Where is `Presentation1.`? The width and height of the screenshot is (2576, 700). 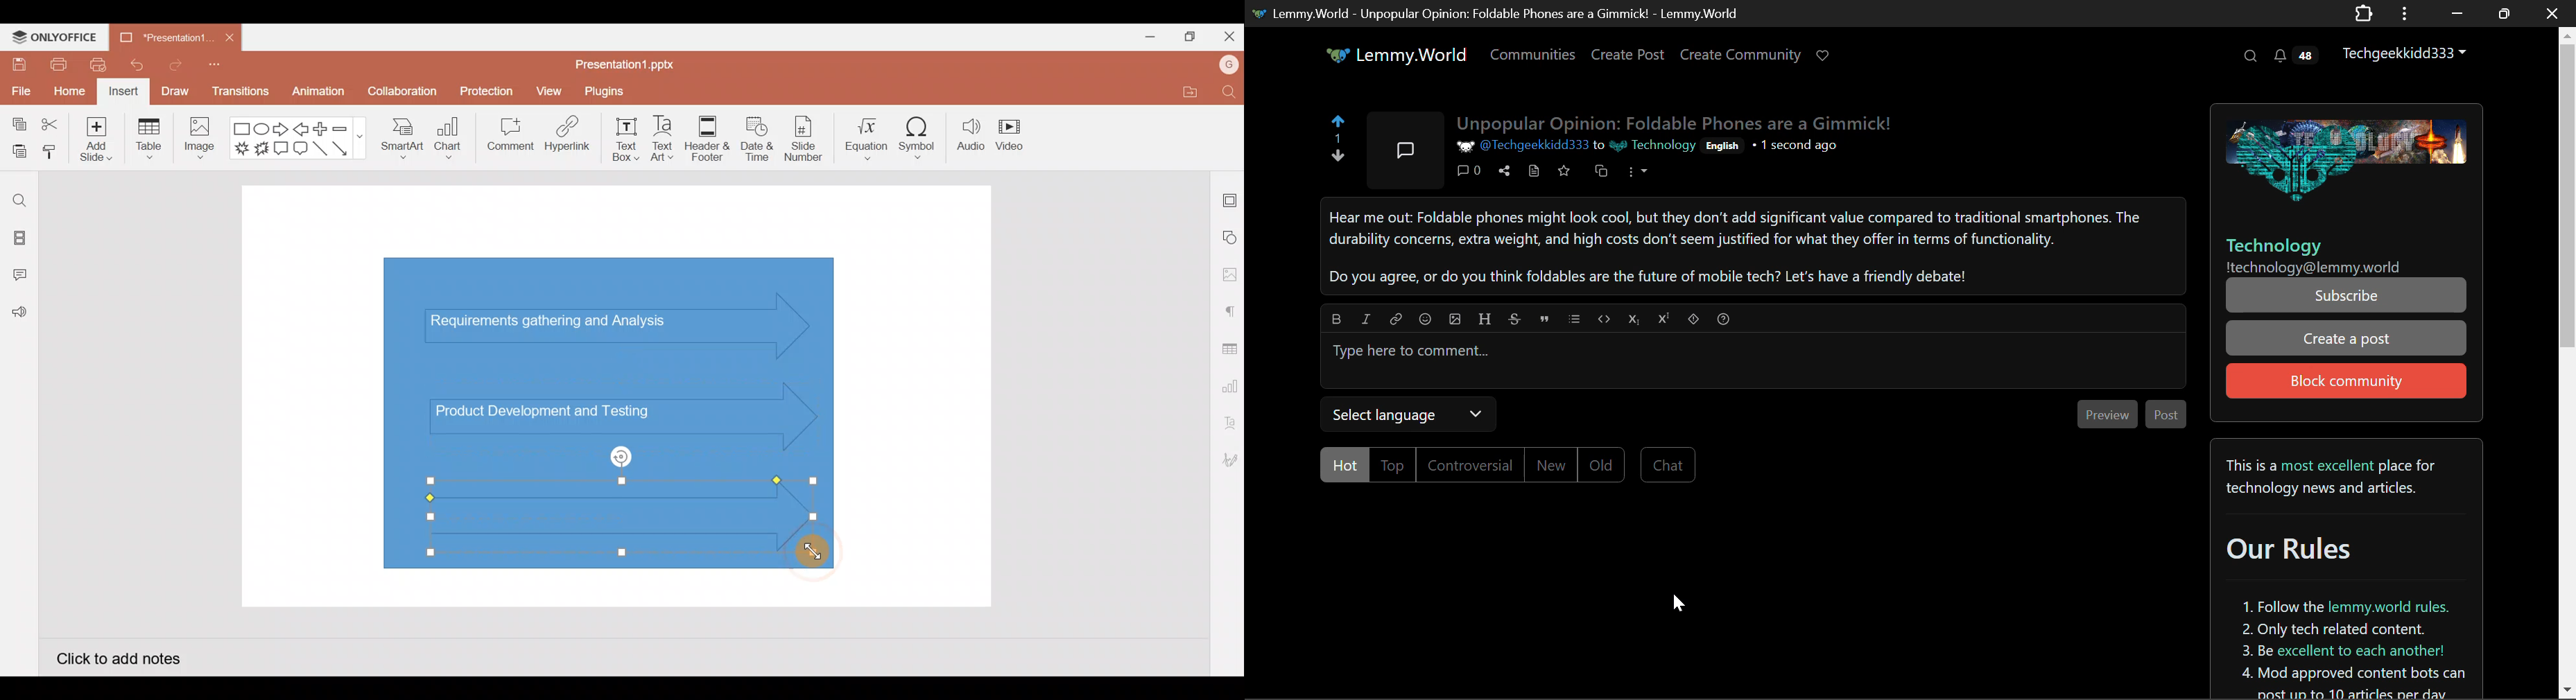 Presentation1. is located at coordinates (162, 38).